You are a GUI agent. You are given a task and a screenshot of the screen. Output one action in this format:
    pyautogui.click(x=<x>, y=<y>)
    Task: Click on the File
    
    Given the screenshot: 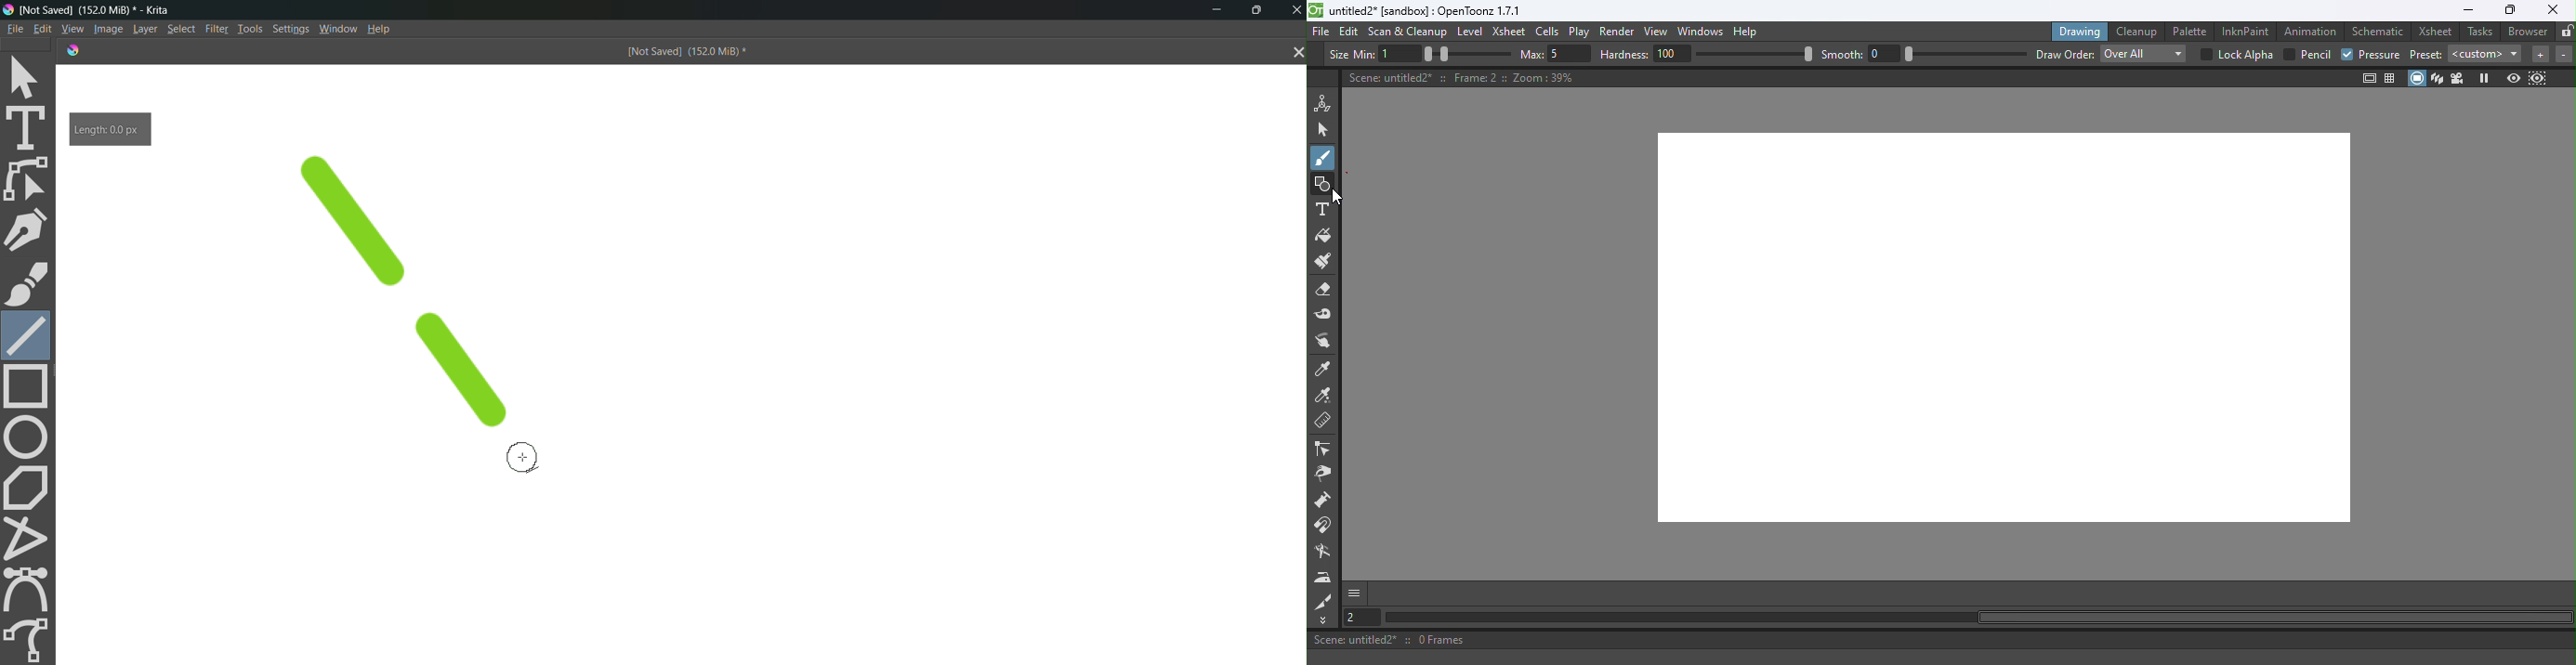 What is the action you would take?
    pyautogui.click(x=14, y=28)
    